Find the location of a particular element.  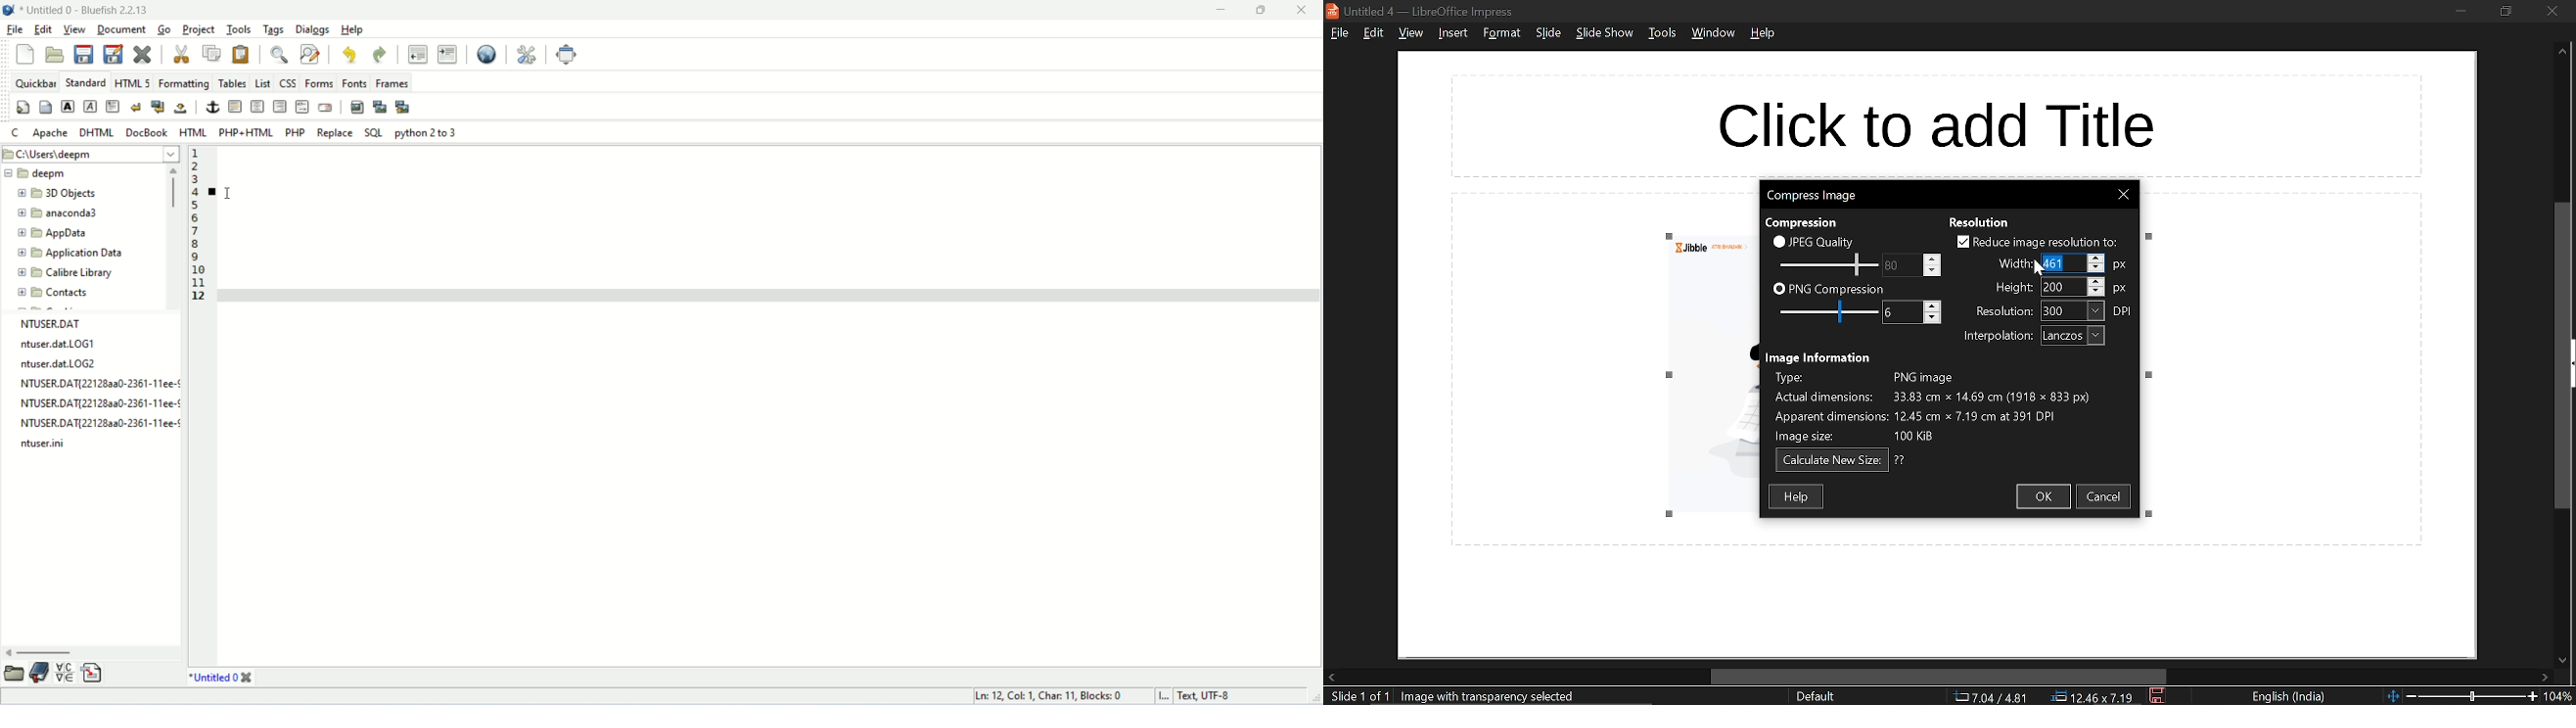

current zoom is located at coordinates (2561, 696).